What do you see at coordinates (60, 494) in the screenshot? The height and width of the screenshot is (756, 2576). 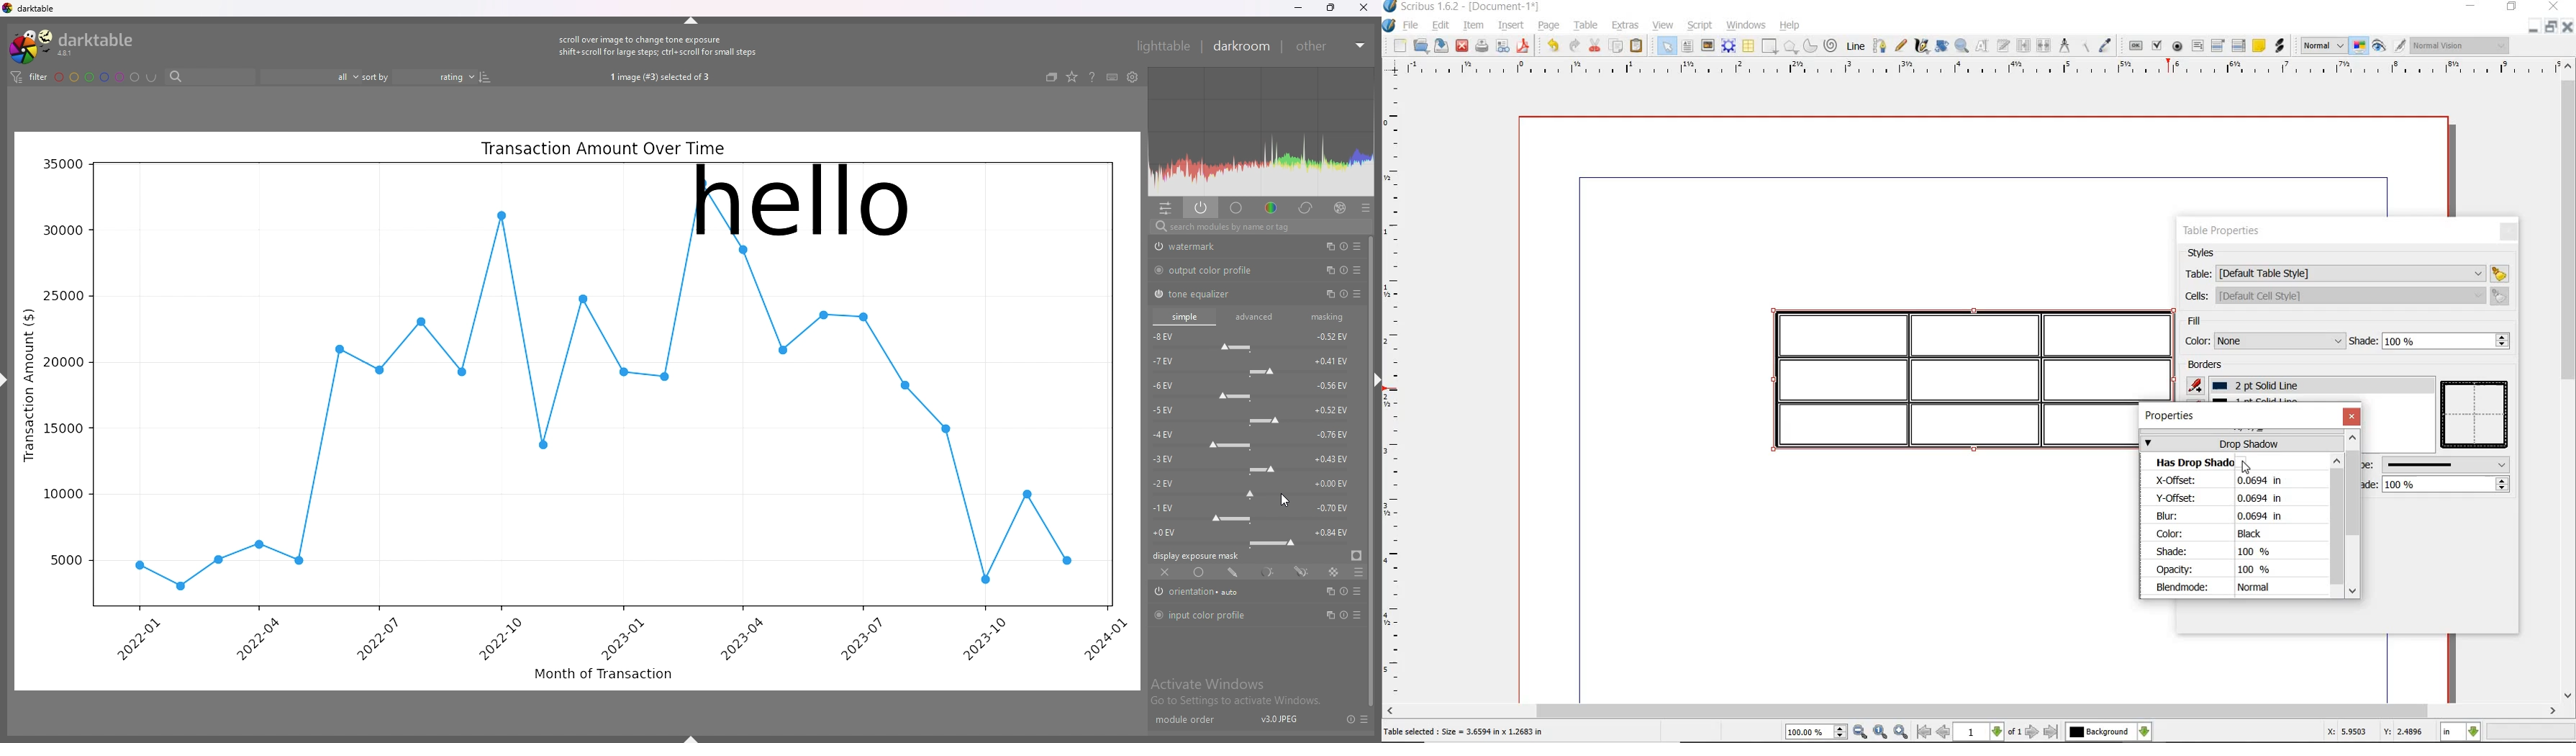 I see `10000` at bounding box center [60, 494].